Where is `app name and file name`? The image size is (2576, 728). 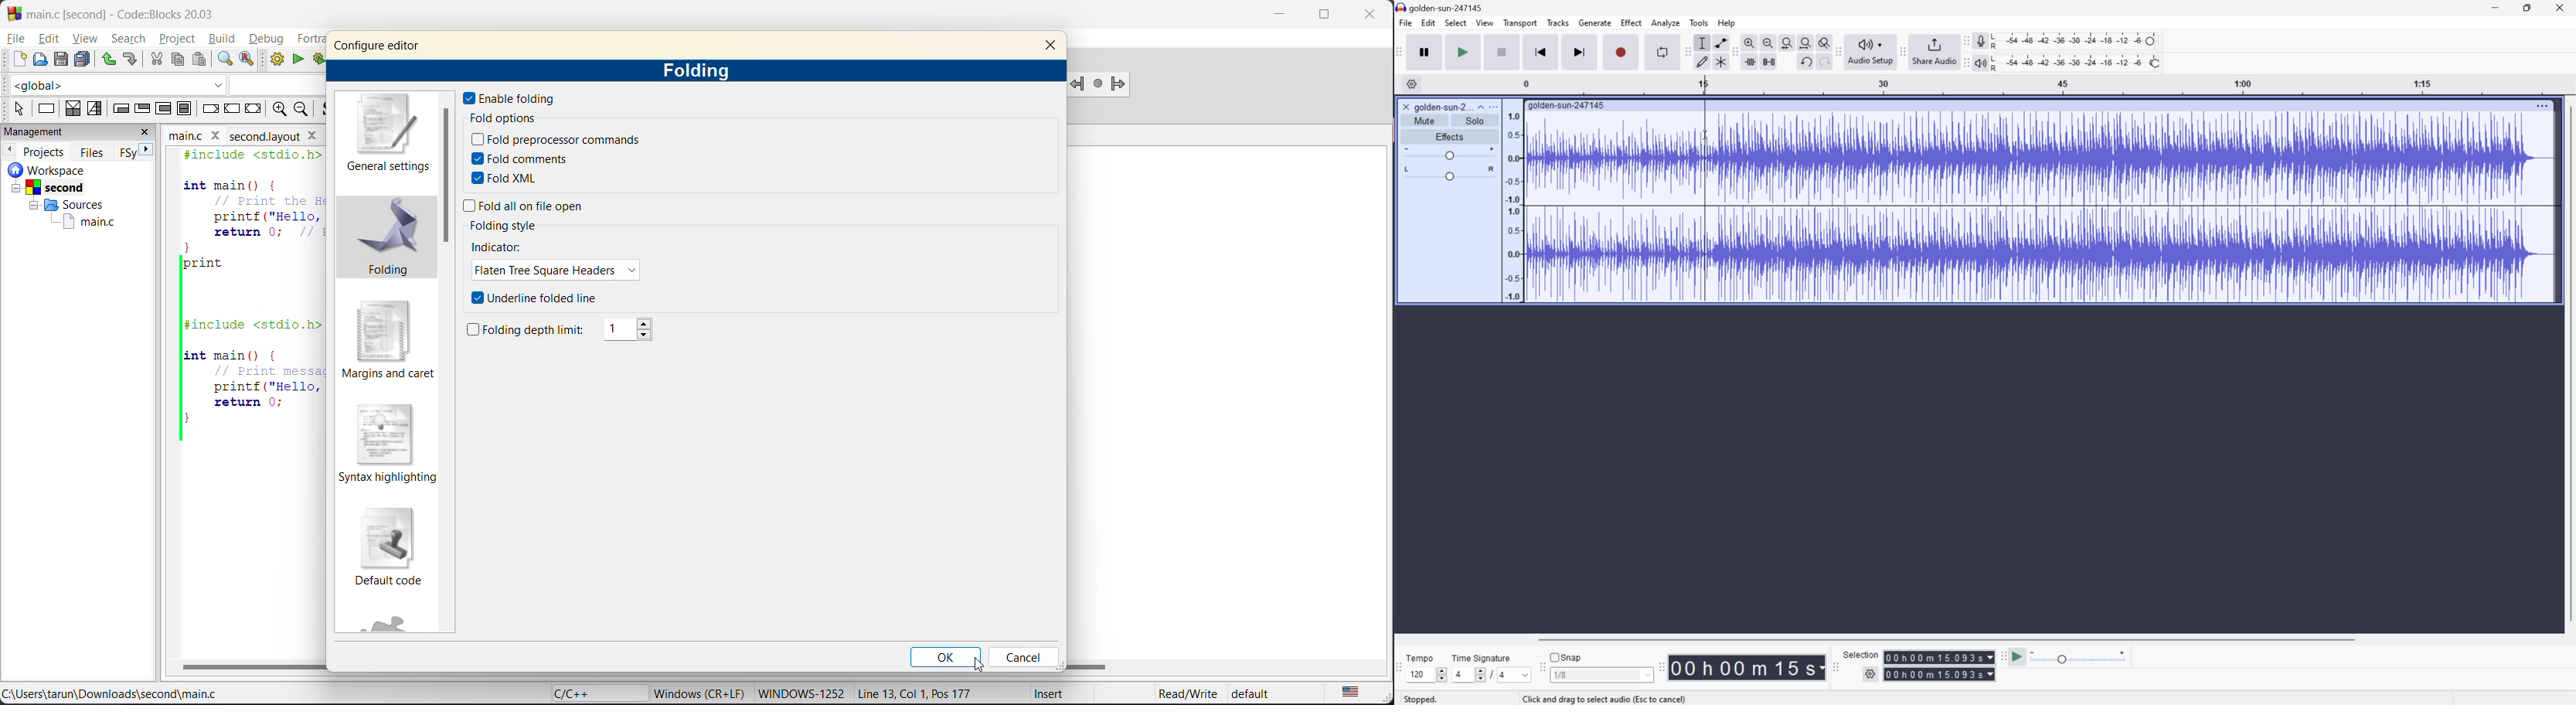 app name and file name is located at coordinates (137, 12).